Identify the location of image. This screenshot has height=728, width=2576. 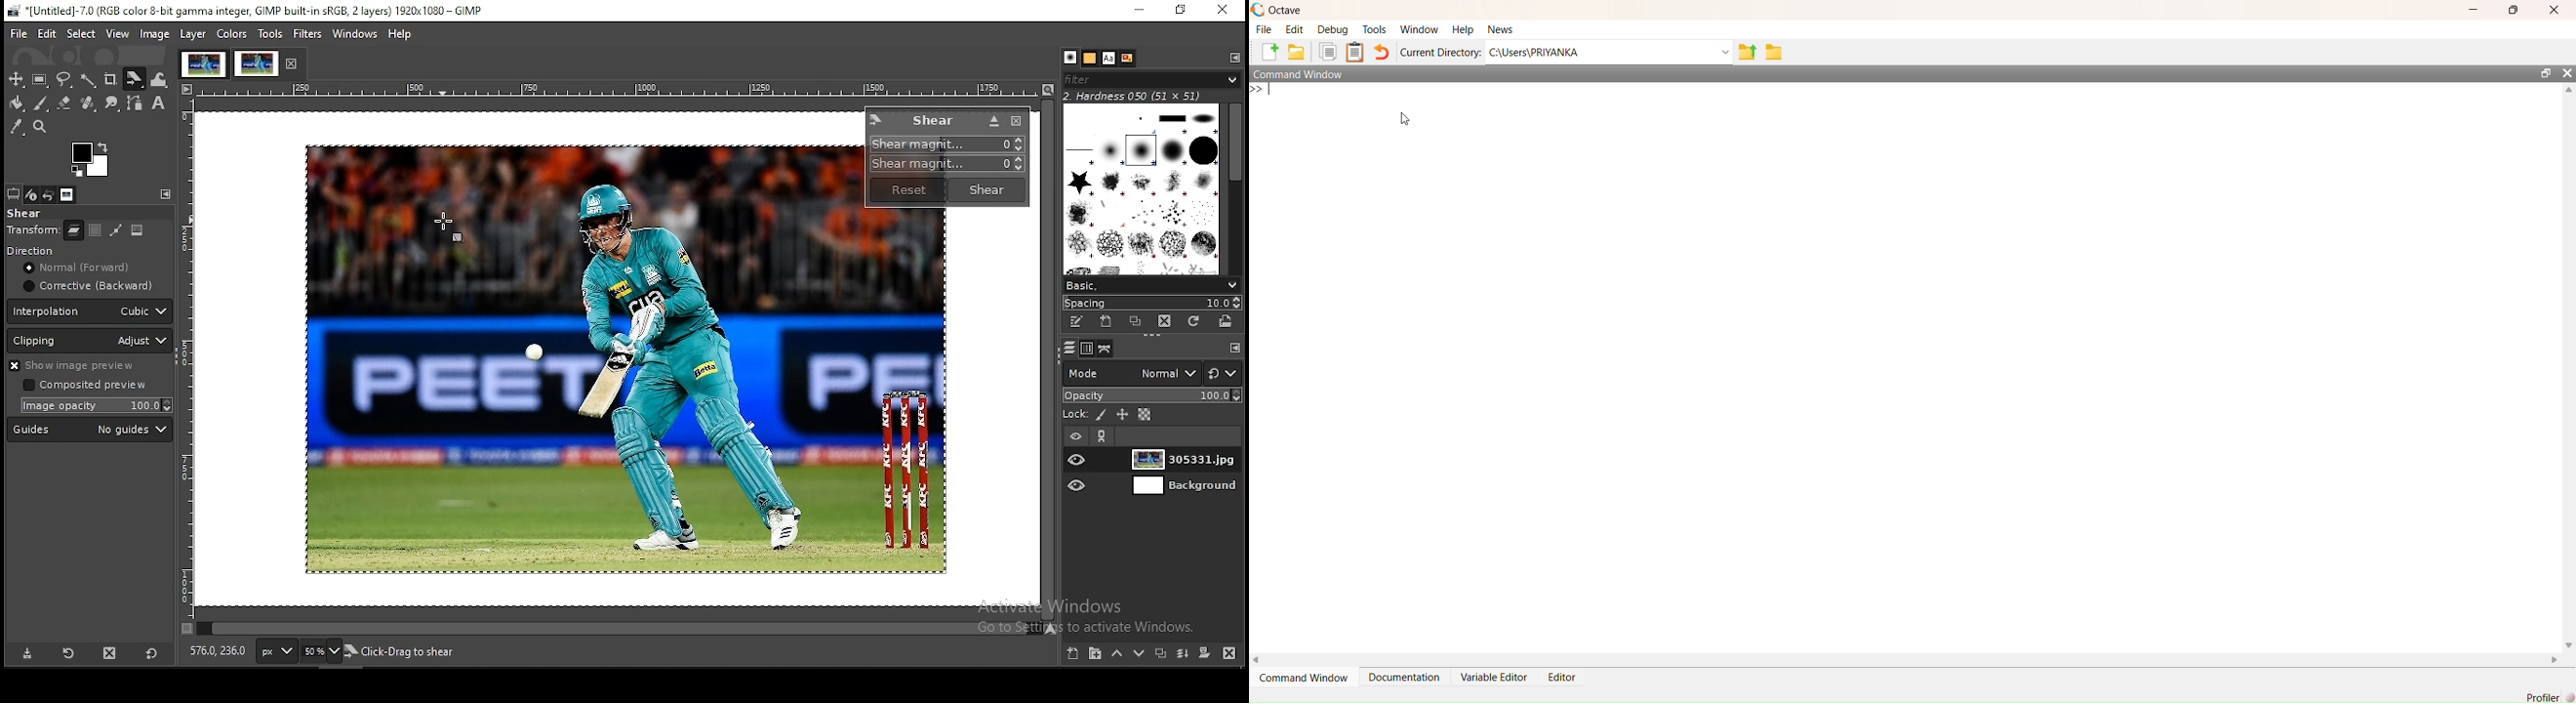
(137, 229).